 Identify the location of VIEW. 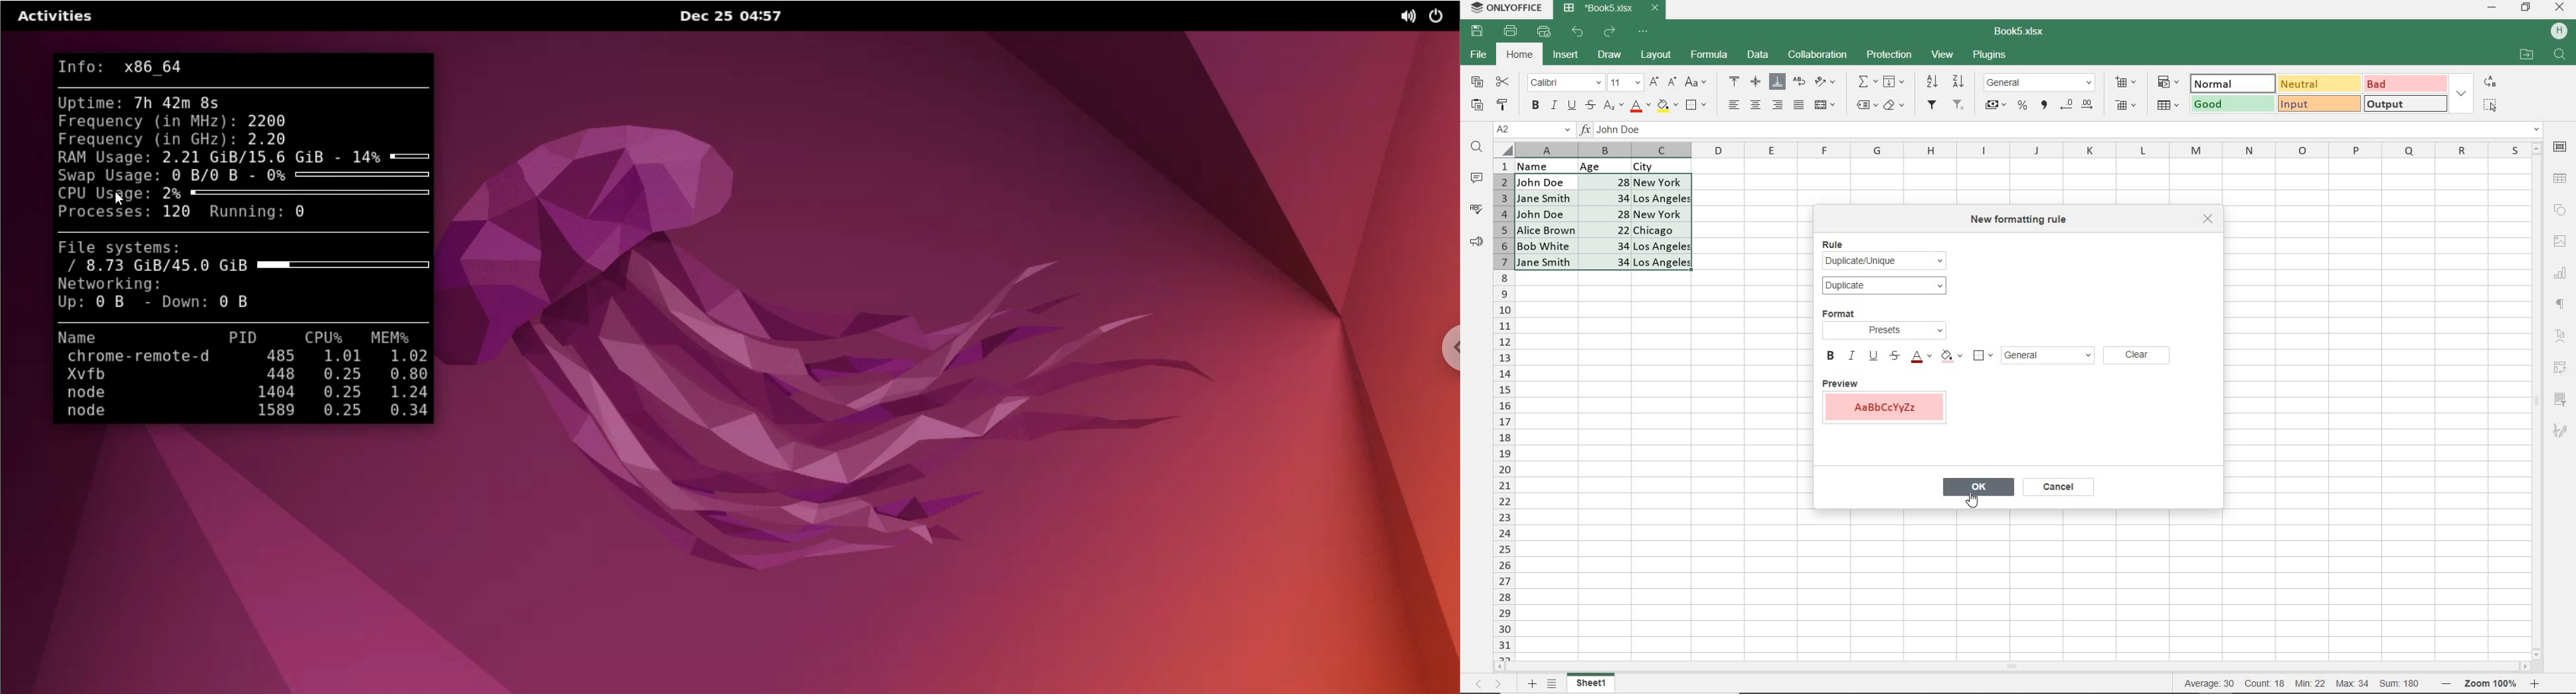
(1944, 54).